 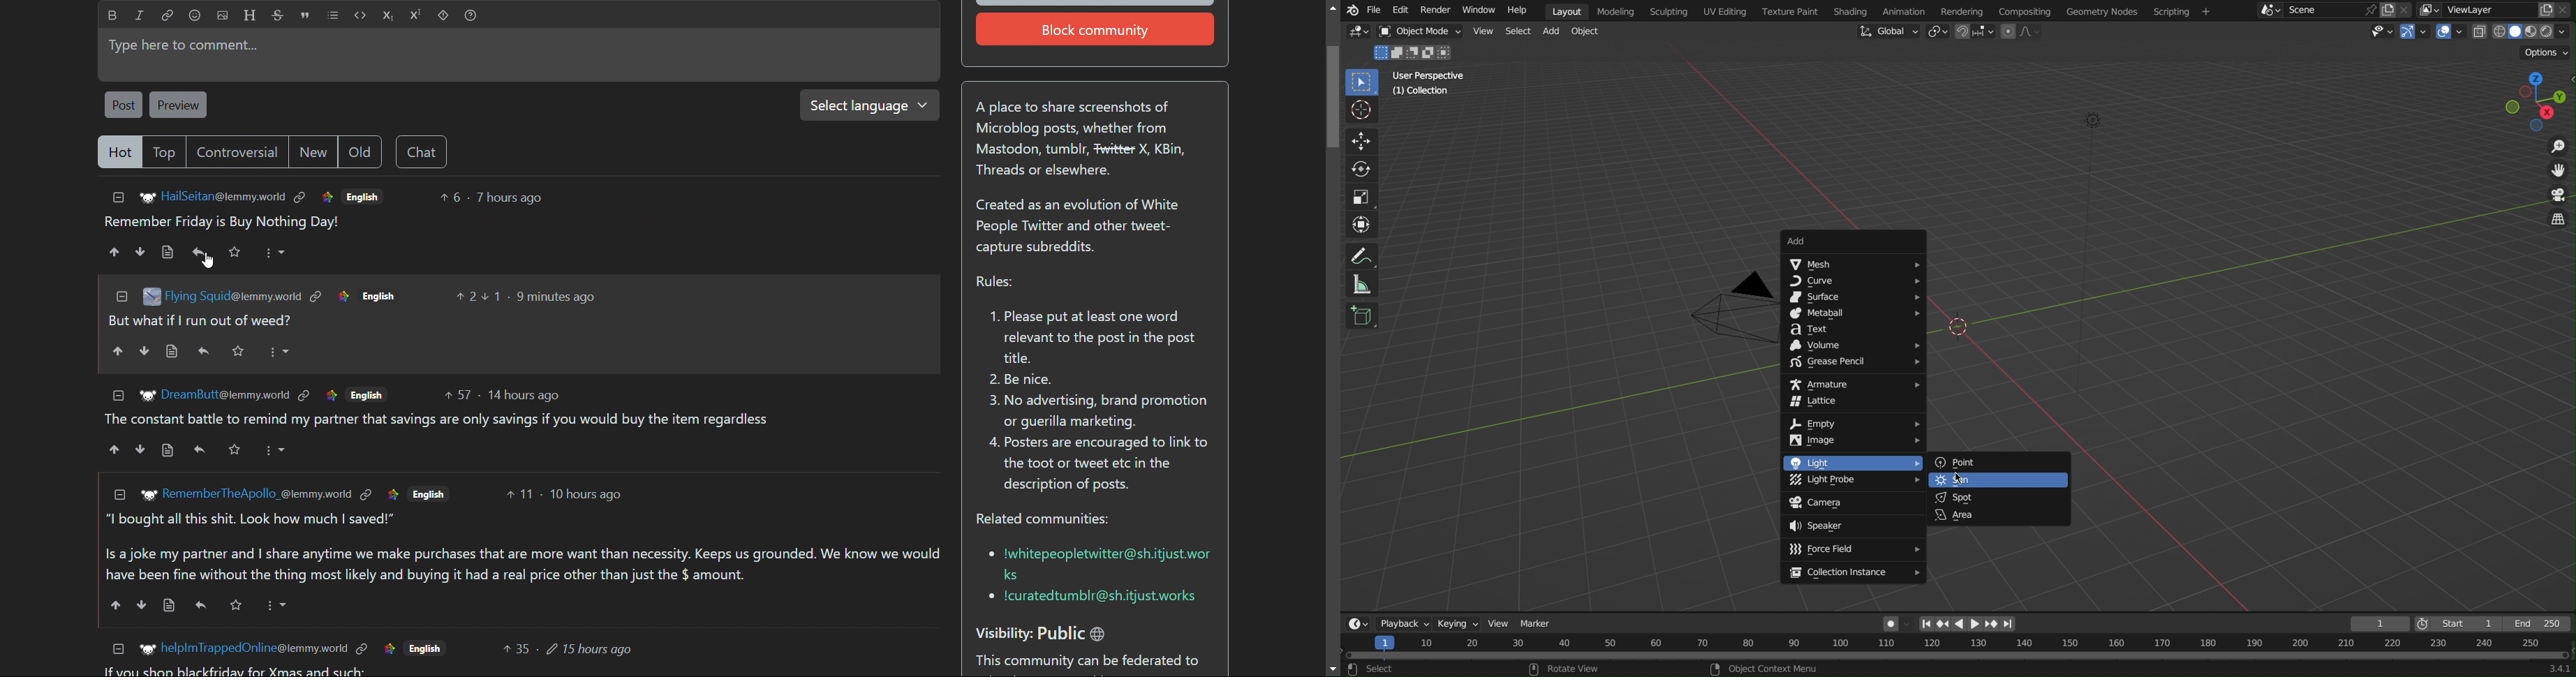 I want to click on Snapping, so click(x=1976, y=33).